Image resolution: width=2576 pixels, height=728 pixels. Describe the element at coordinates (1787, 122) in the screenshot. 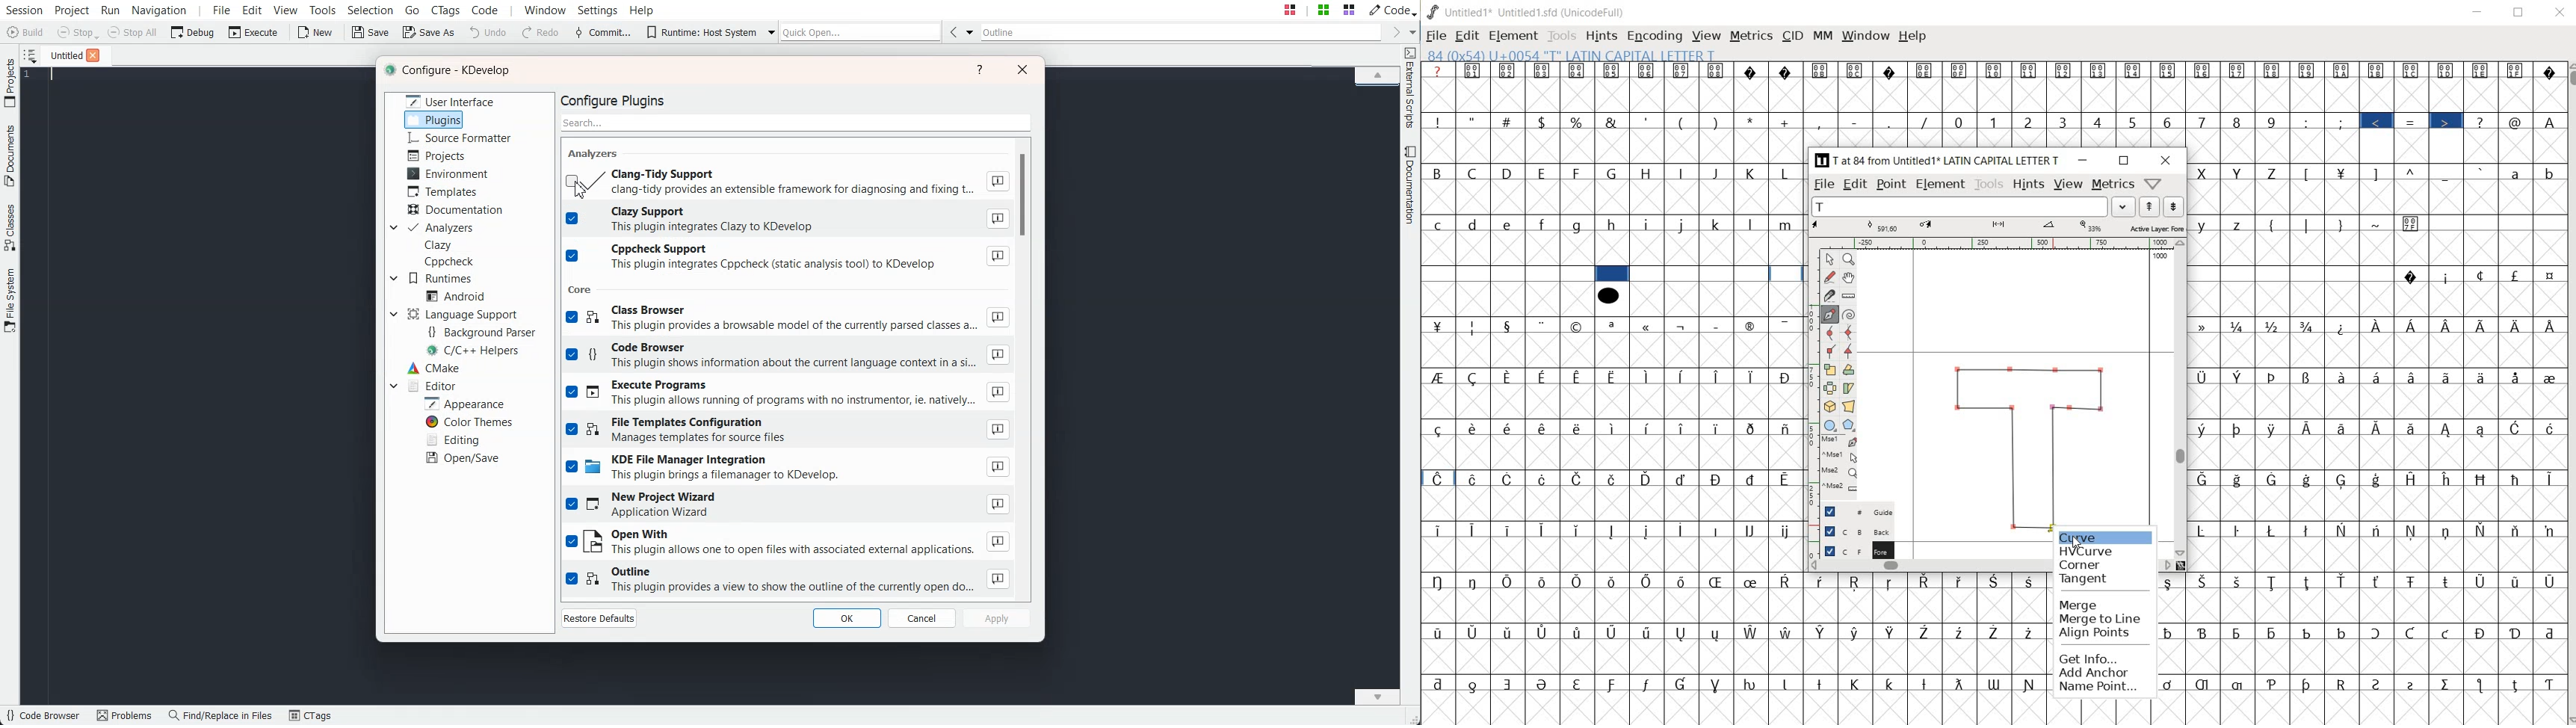

I see `+` at that location.